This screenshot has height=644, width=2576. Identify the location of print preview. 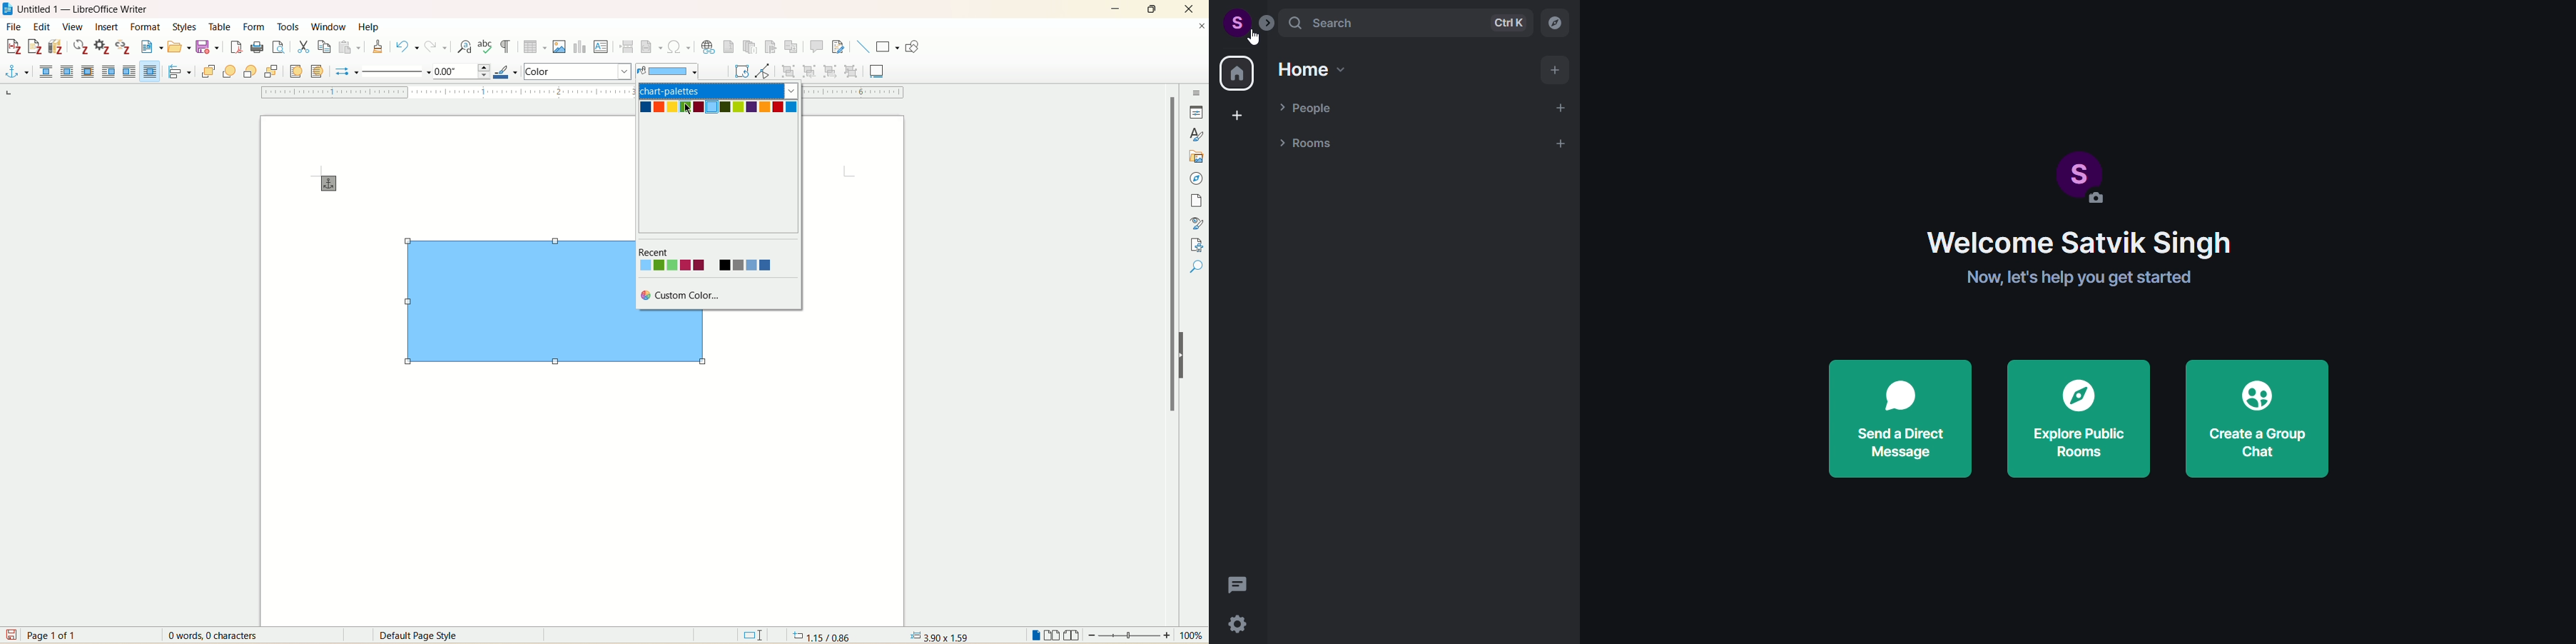
(278, 49).